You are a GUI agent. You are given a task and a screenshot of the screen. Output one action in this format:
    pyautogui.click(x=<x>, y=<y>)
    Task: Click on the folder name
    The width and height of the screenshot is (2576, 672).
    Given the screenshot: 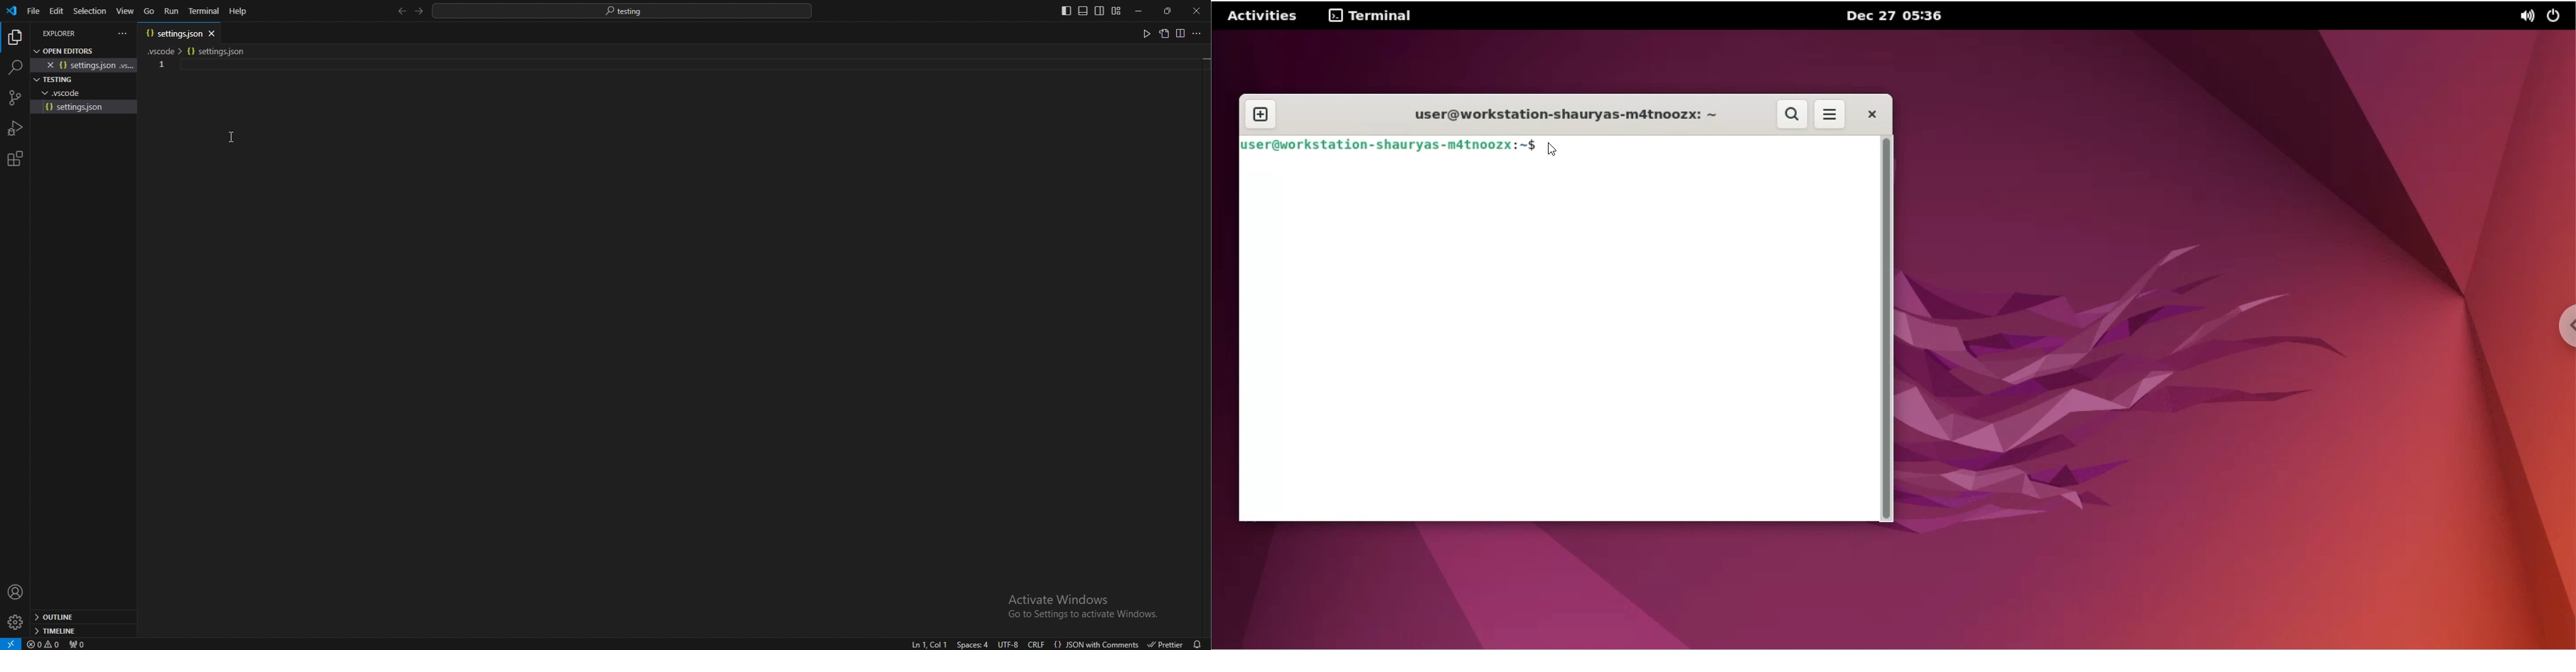 What is the action you would take?
    pyautogui.click(x=57, y=92)
    